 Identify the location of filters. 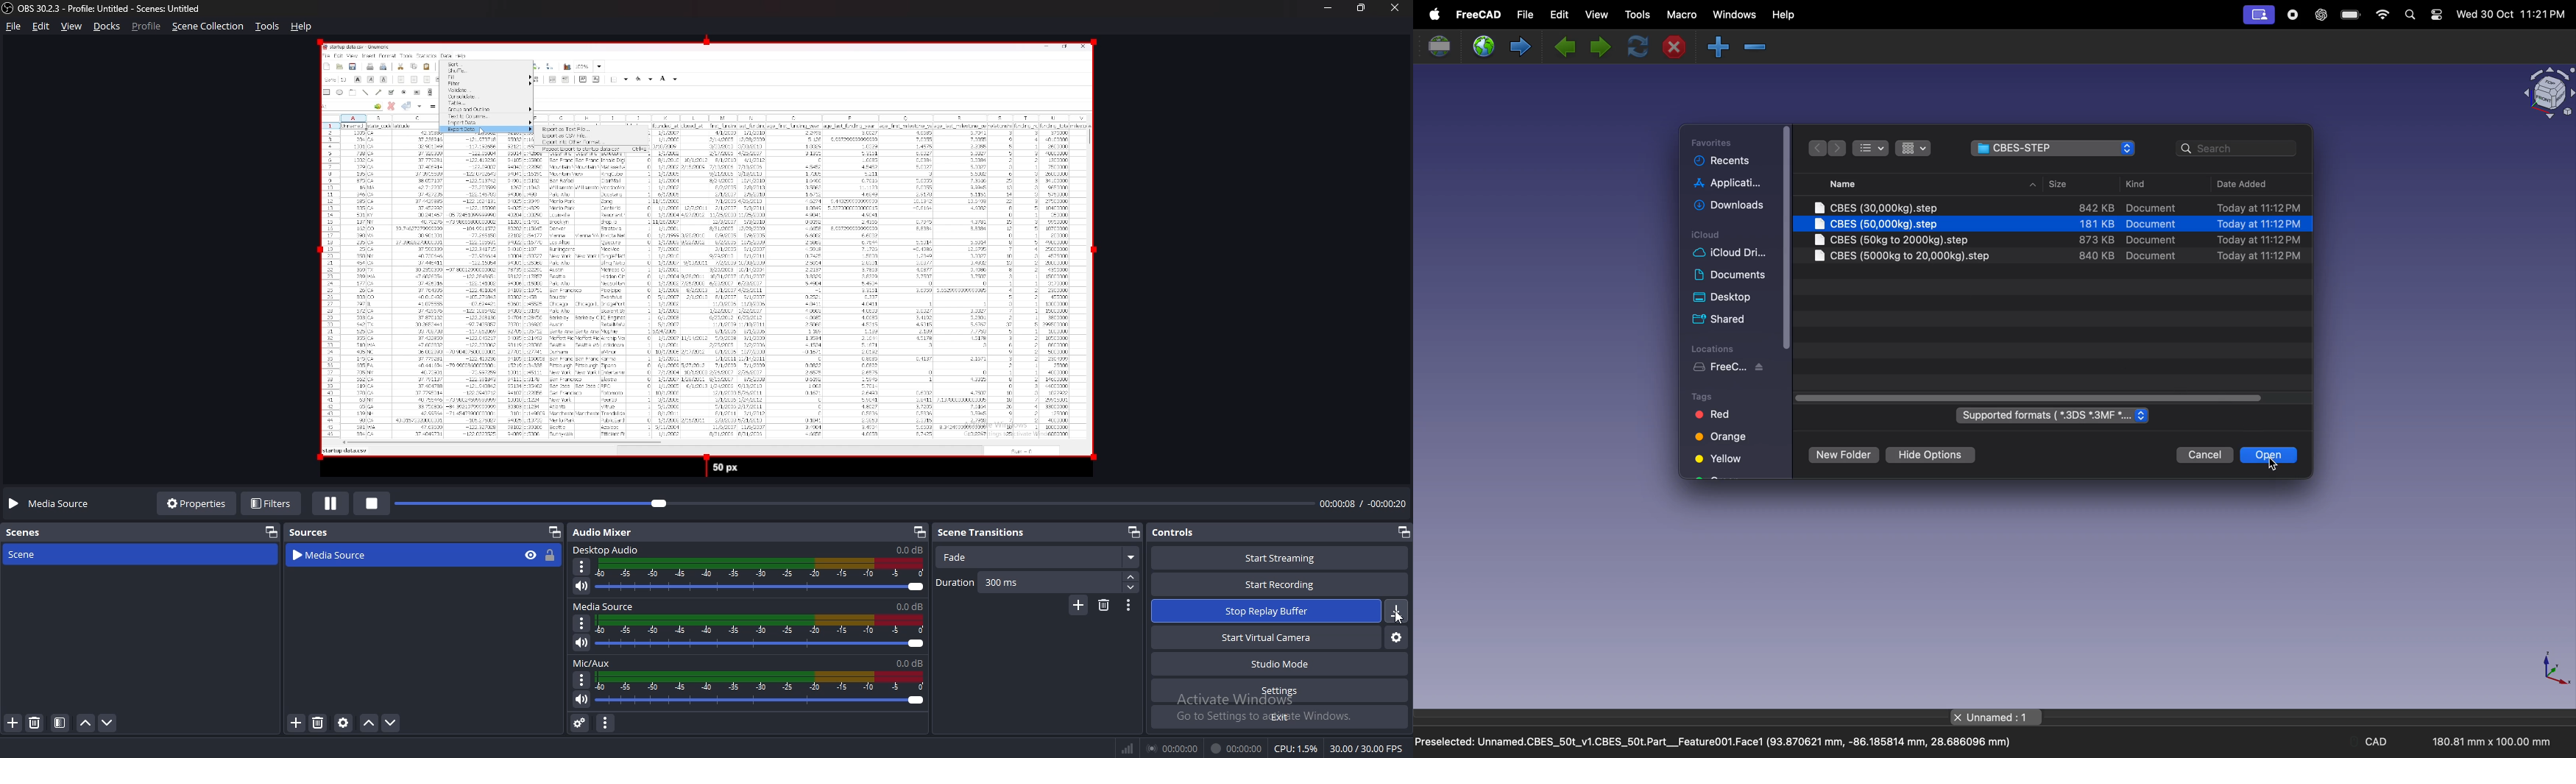
(272, 504).